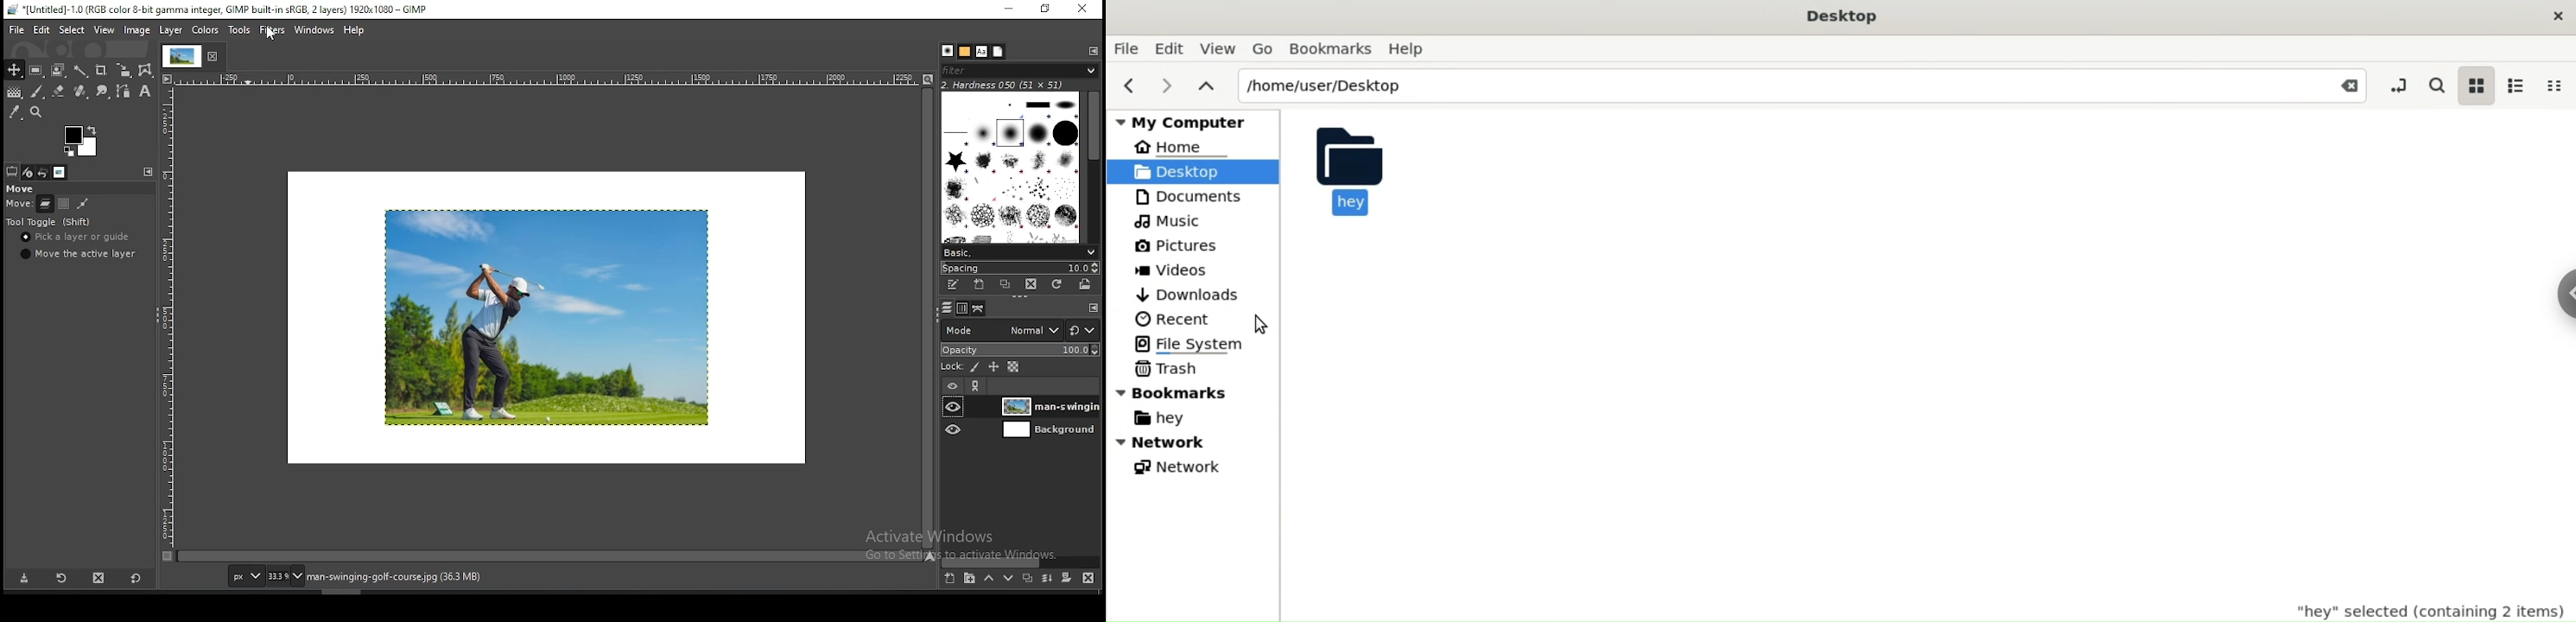 The height and width of the screenshot is (644, 2576). What do you see at coordinates (1178, 469) in the screenshot?
I see `Network` at bounding box center [1178, 469].